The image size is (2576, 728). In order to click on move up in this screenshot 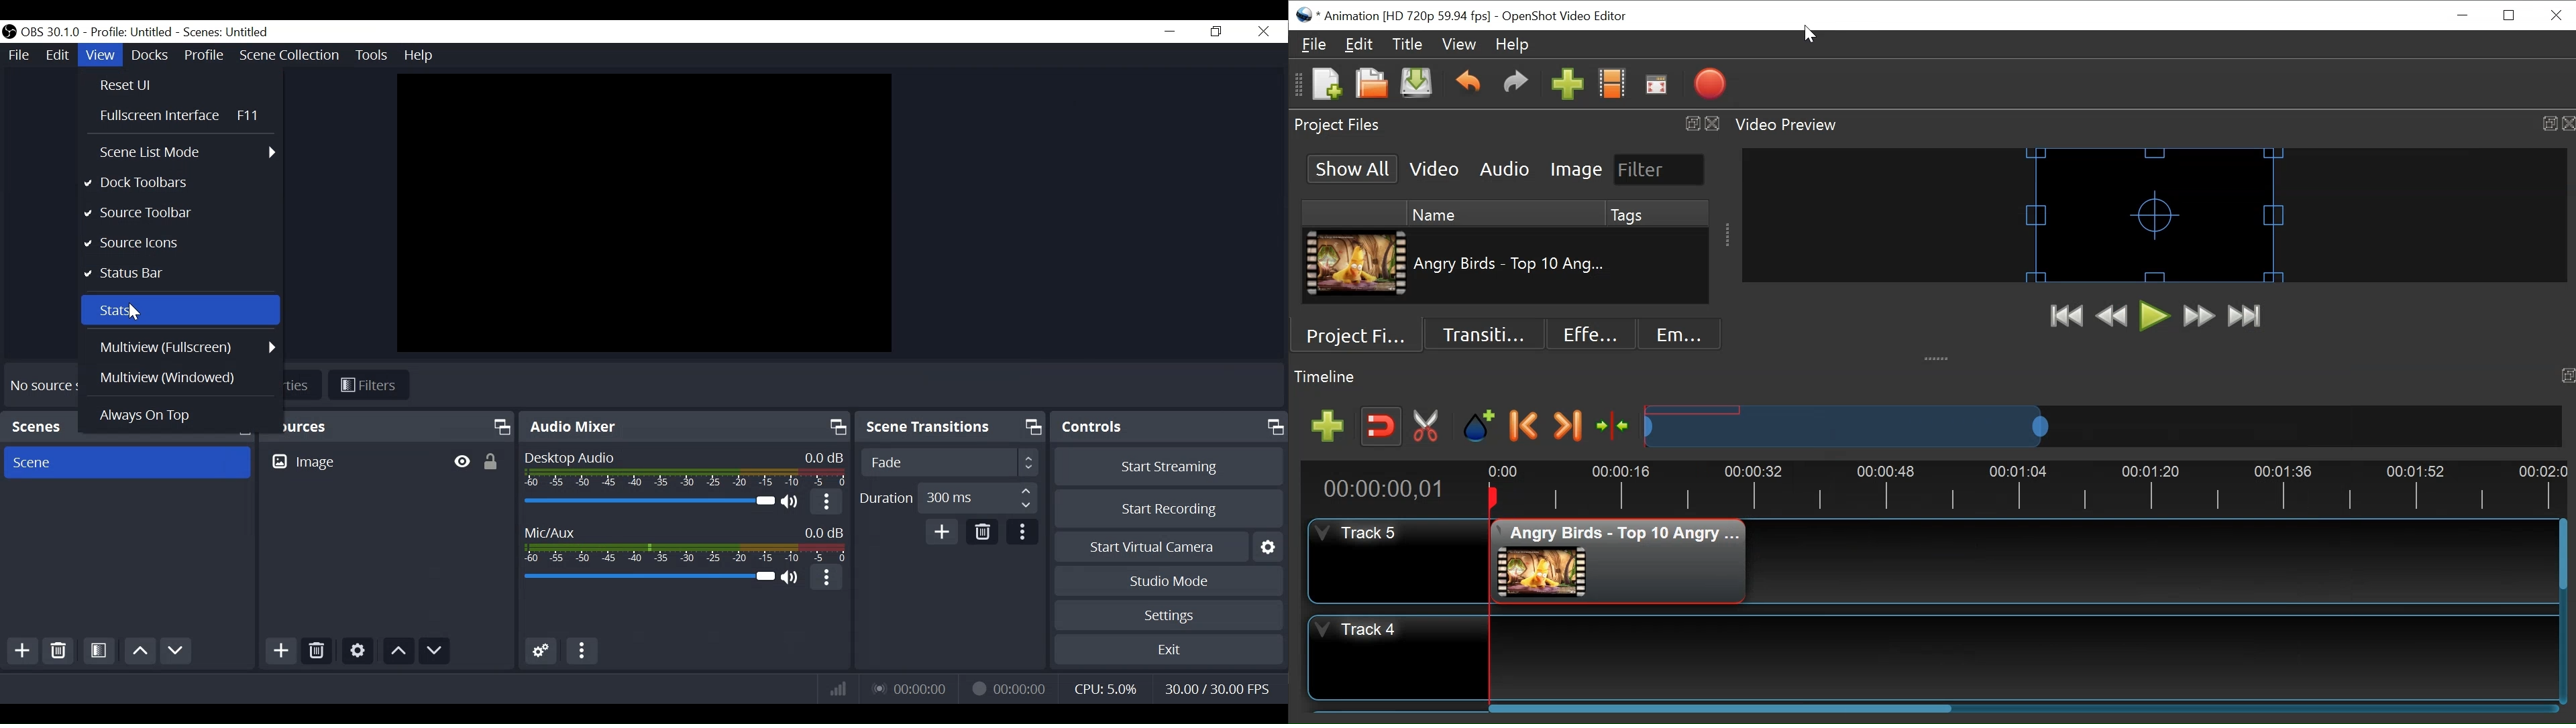, I will do `click(398, 650)`.